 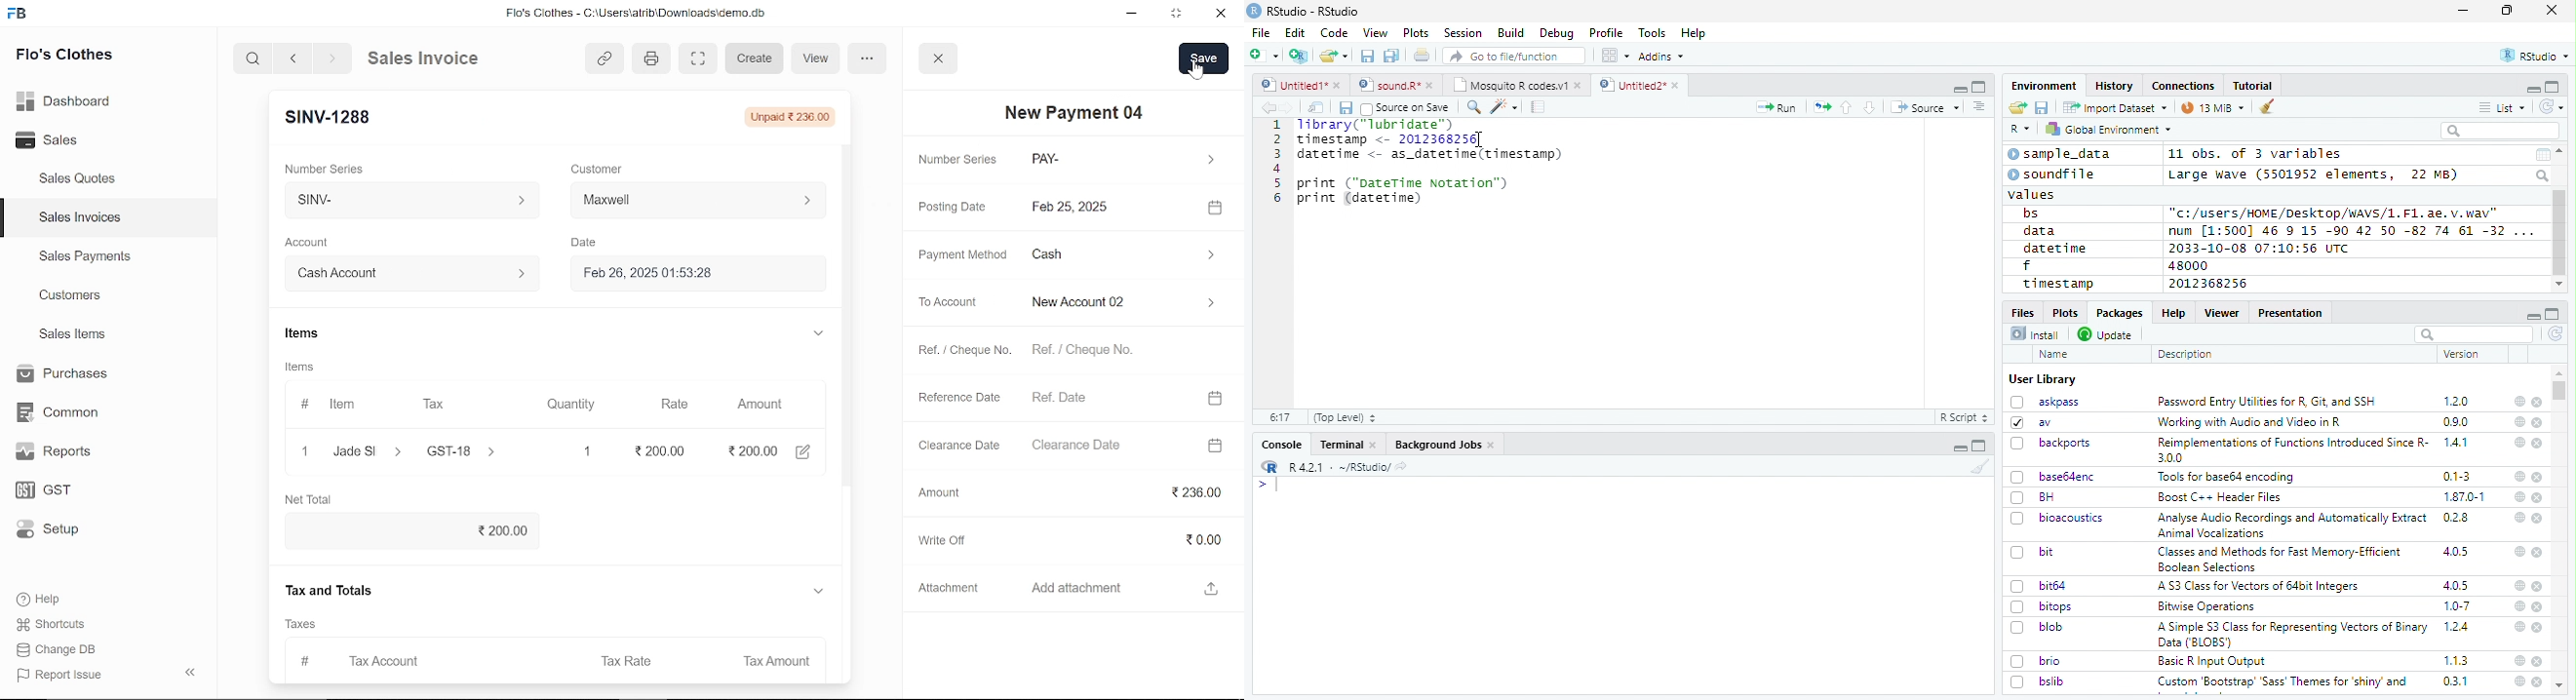 I want to click on full screen, so click(x=2553, y=87).